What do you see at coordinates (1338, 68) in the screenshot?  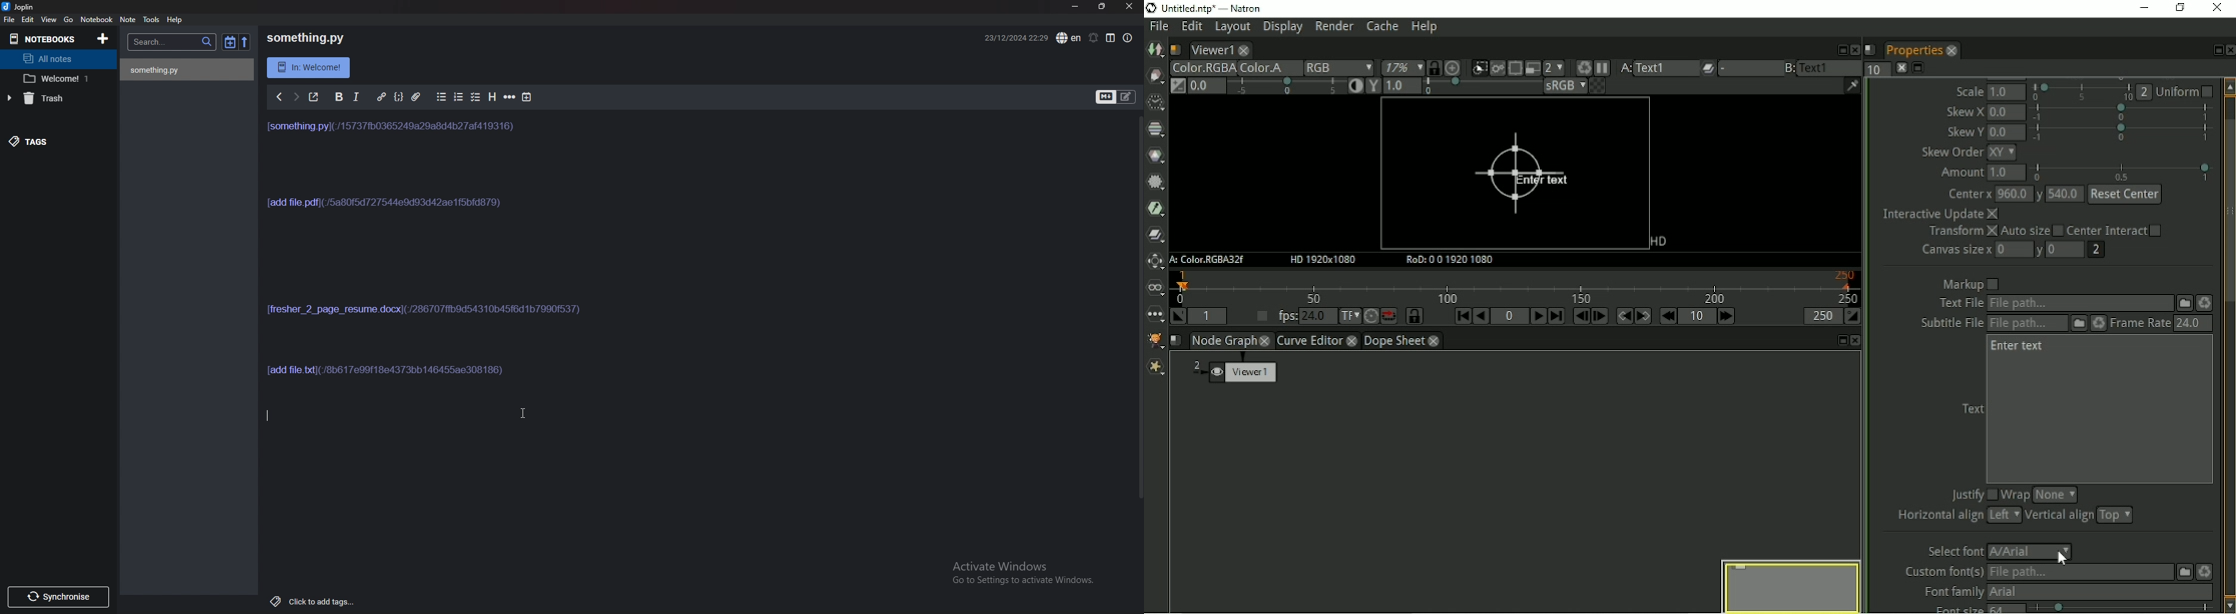 I see `RGB` at bounding box center [1338, 68].